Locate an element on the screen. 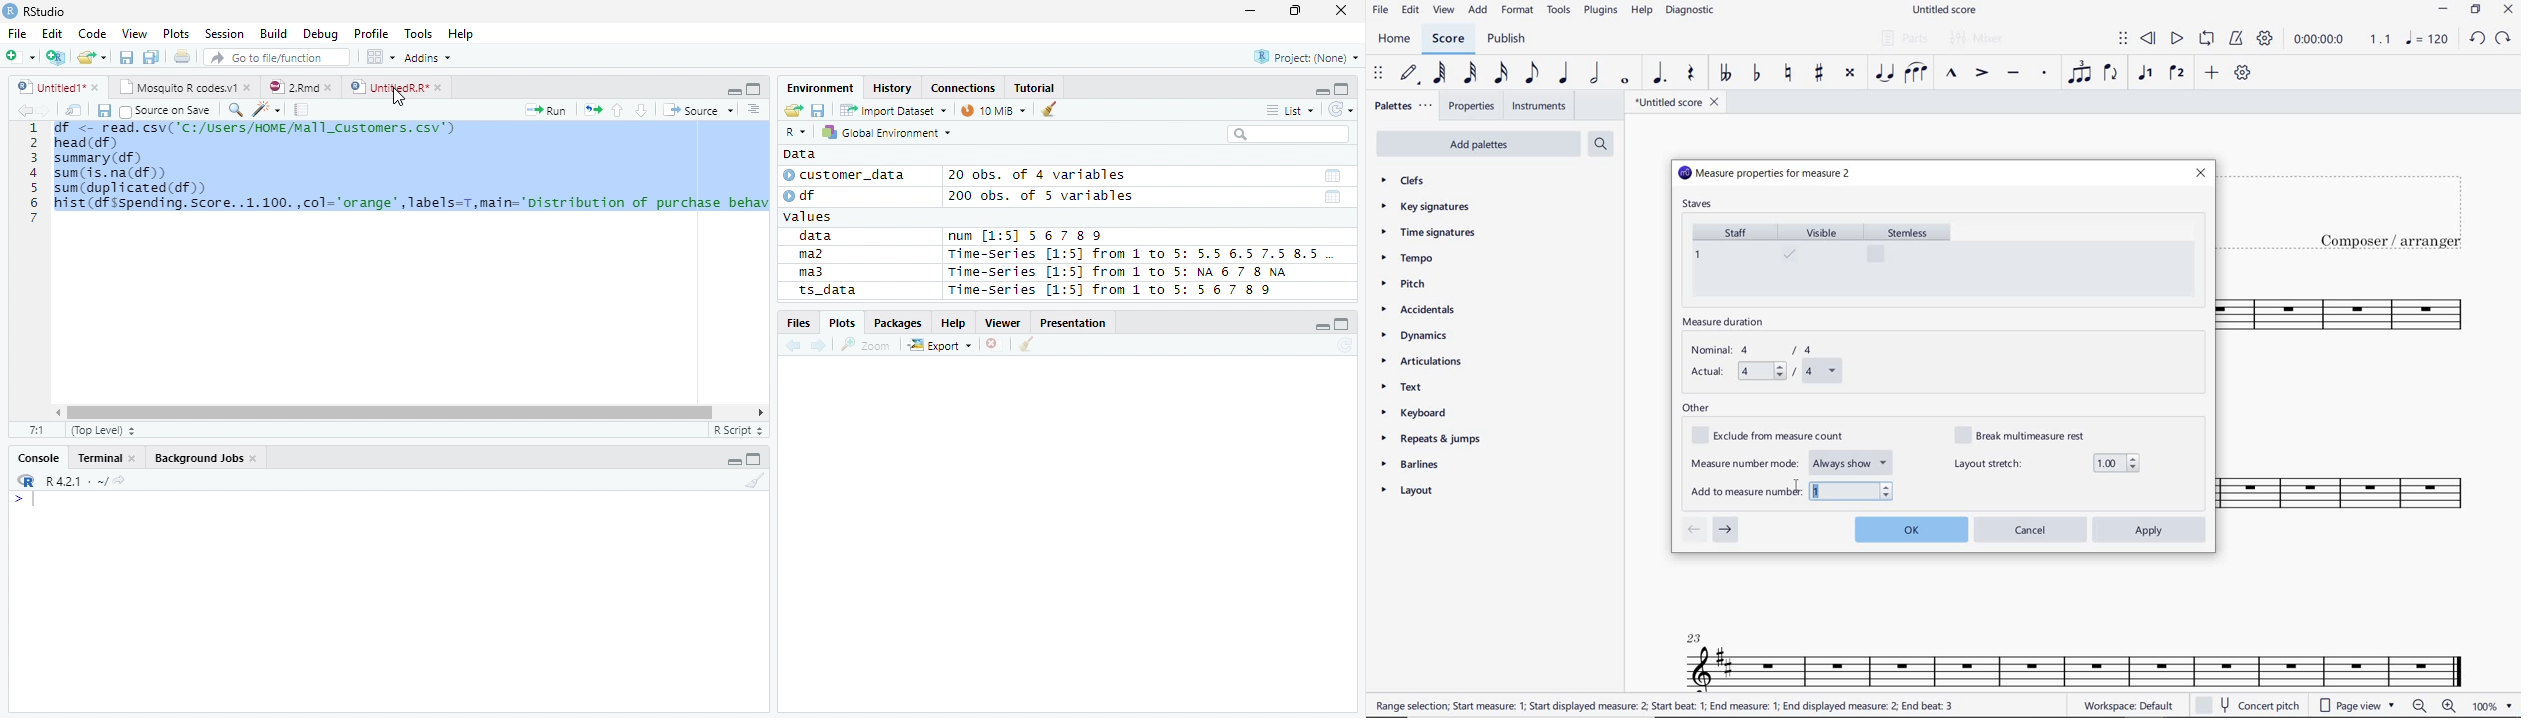 The height and width of the screenshot is (728, 2548). Debug is located at coordinates (321, 35).